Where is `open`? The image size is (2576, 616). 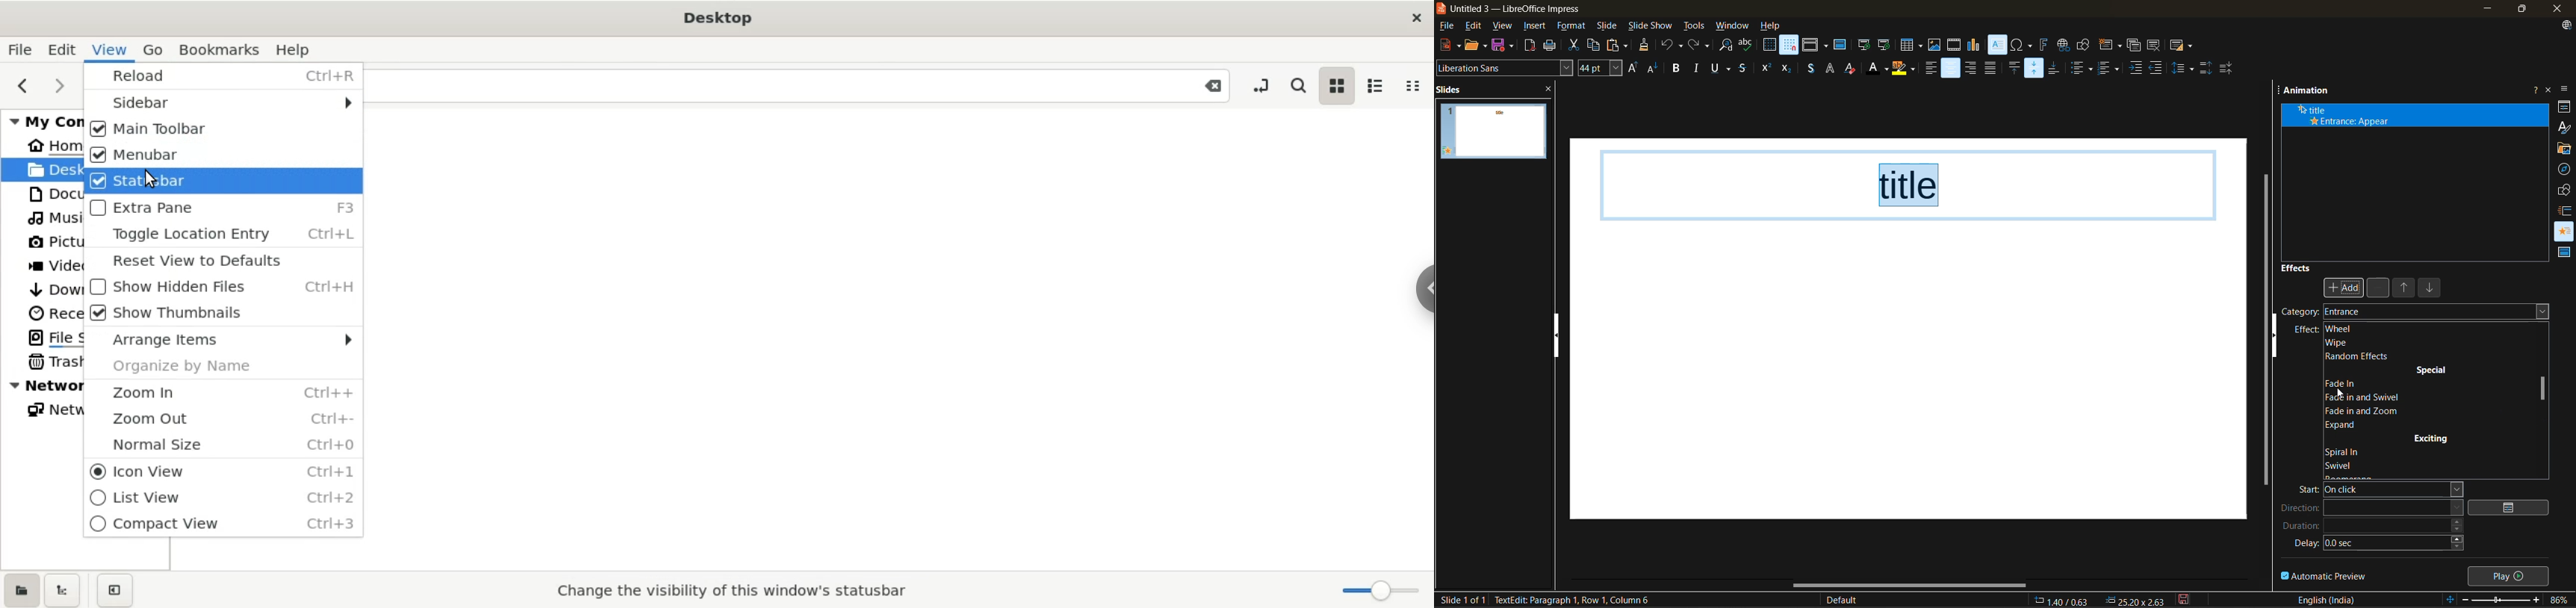 open is located at coordinates (1477, 45).